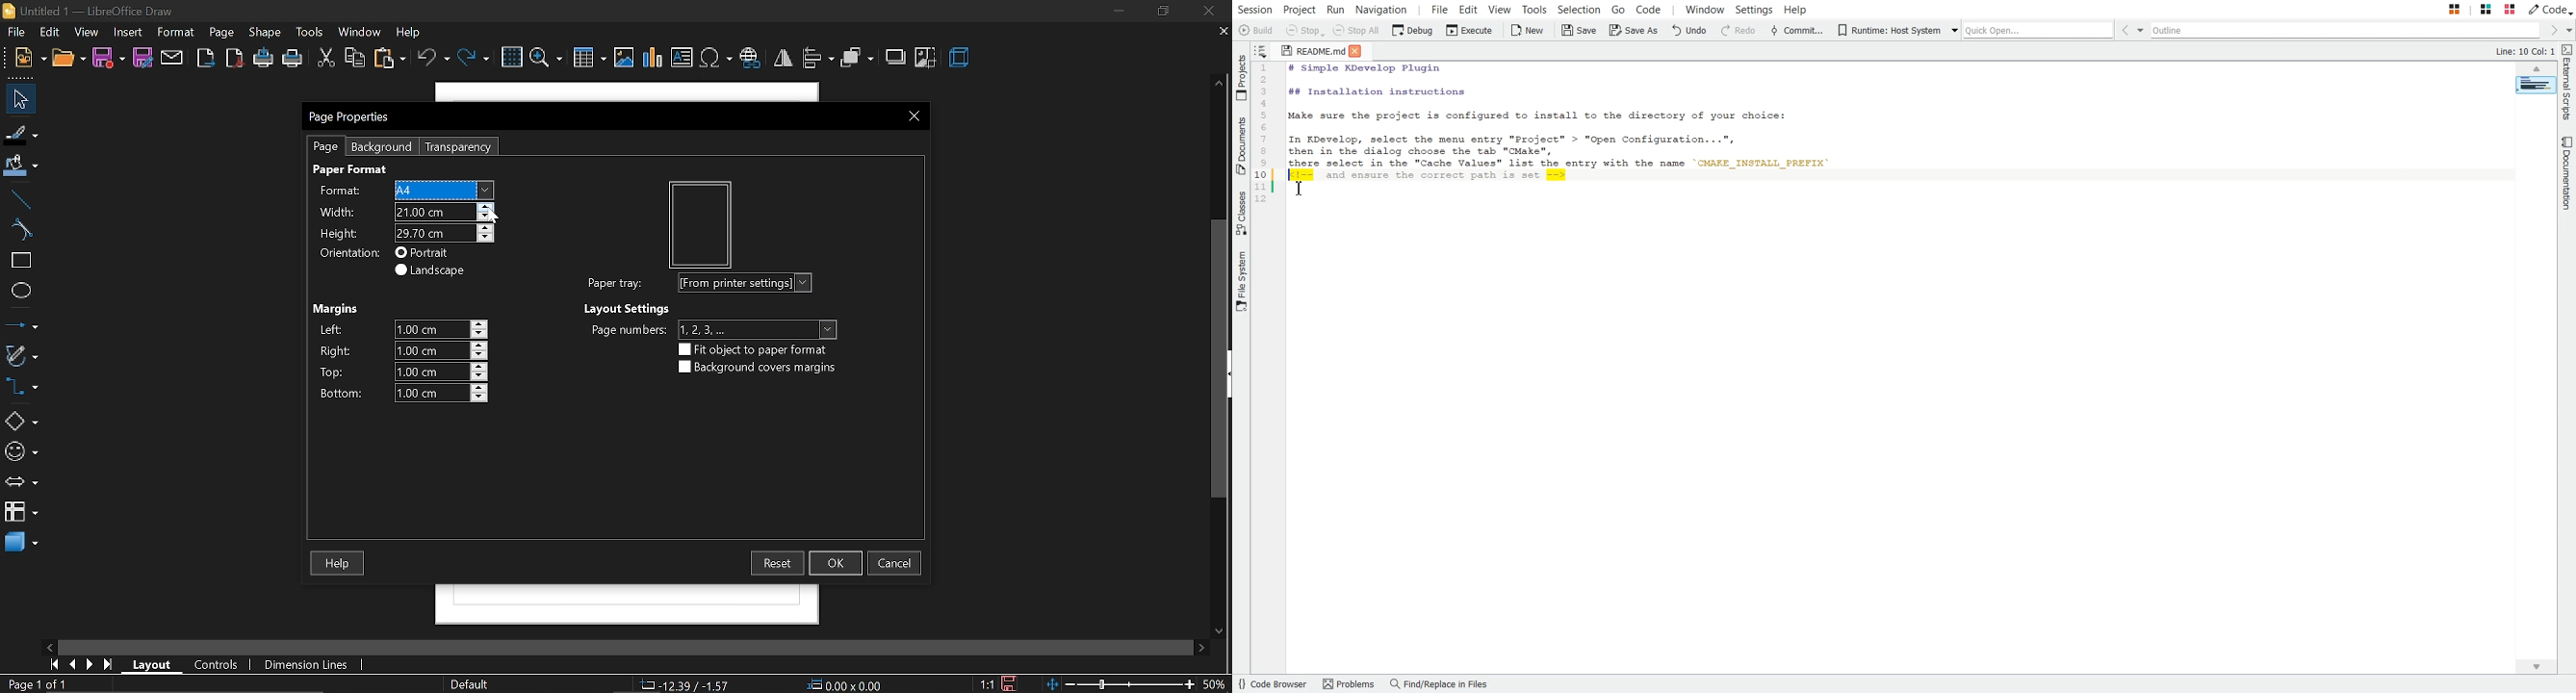 The width and height of the screenshot is (2576, 700). What do you see at coordinates (433, 59) in the screenshot?
I see `undo` at bounding box center [433, 59].